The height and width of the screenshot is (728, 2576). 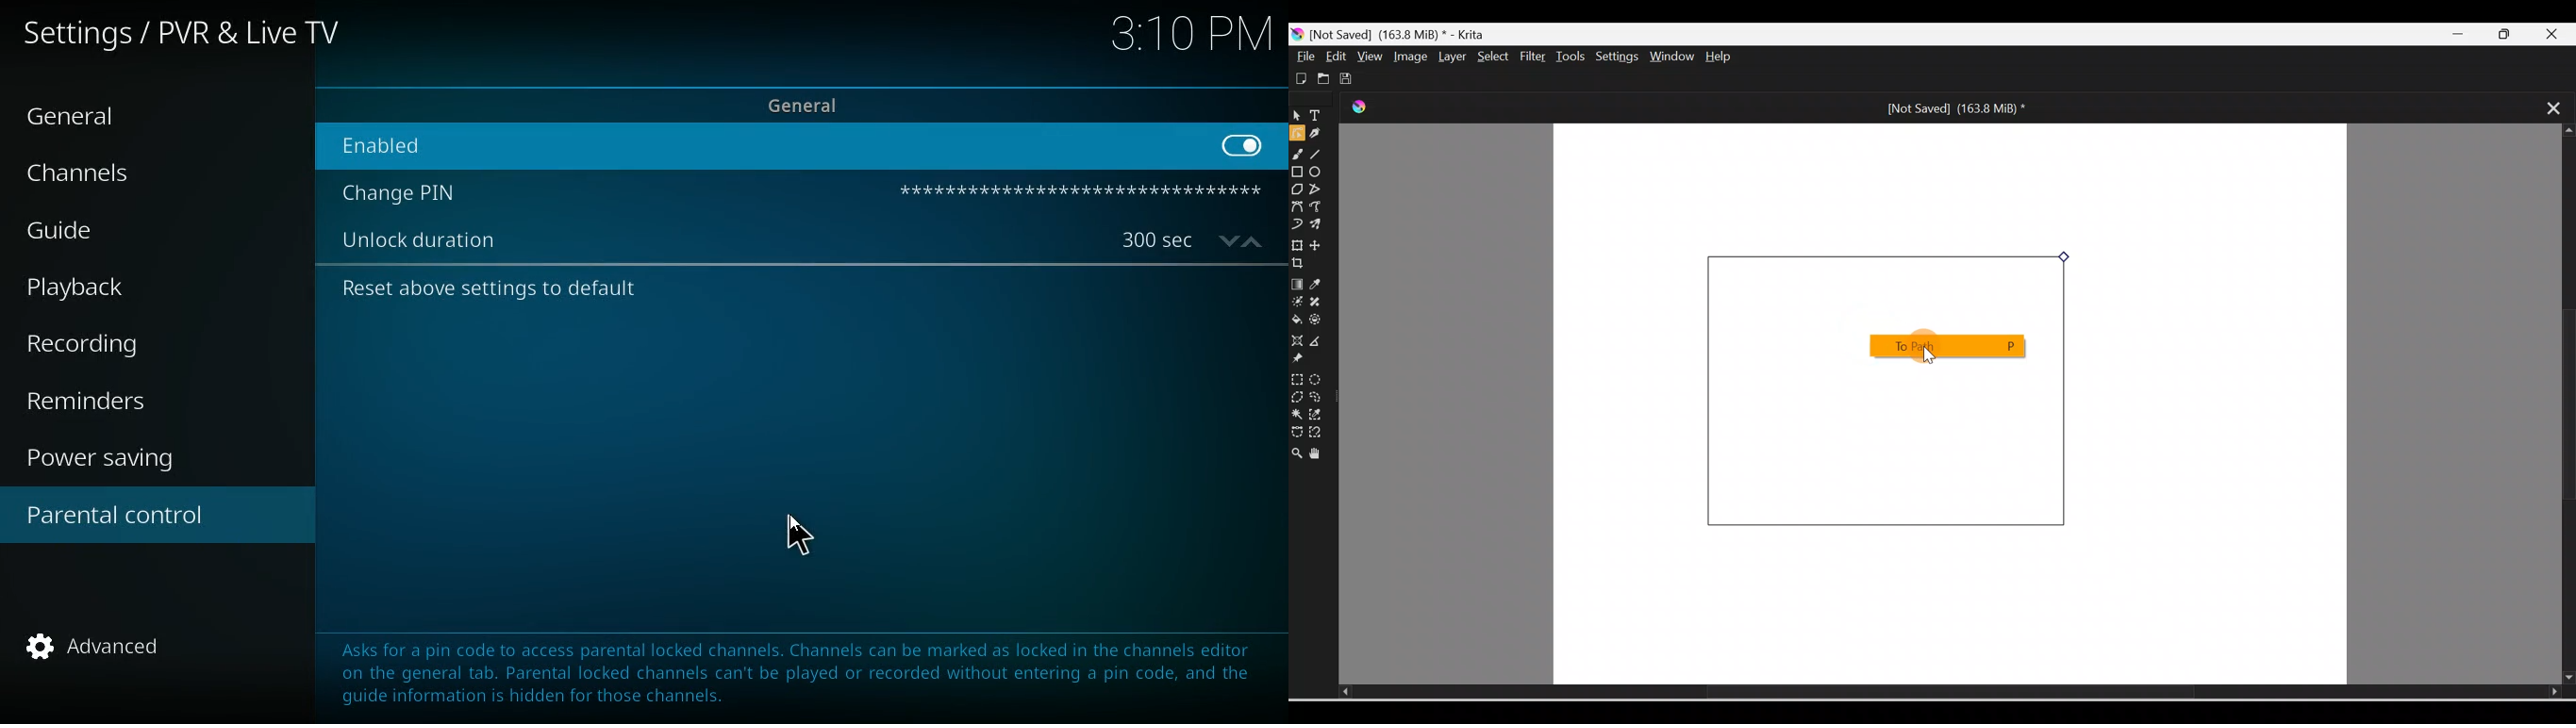 What do you see at coordinates (425, 242) in the screenshot?
I see `unlock duration` at bounding box center [425, 242].